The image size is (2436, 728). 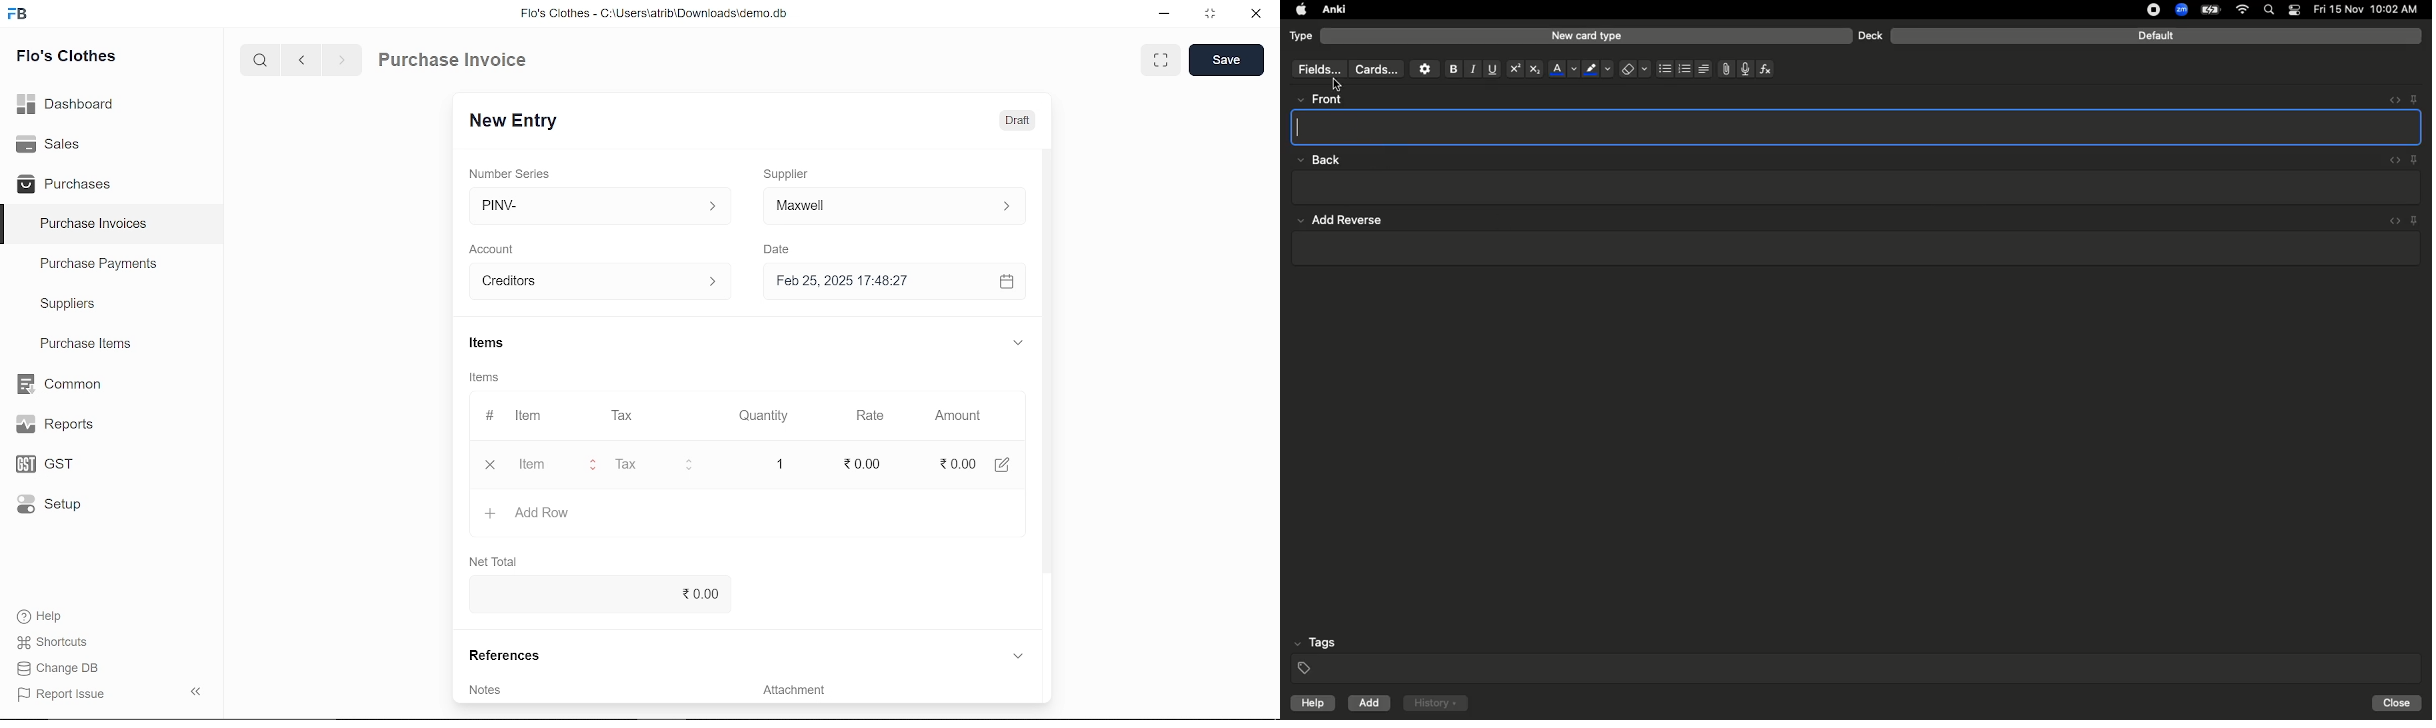 I want to click on next, so click(x=342, y=63).